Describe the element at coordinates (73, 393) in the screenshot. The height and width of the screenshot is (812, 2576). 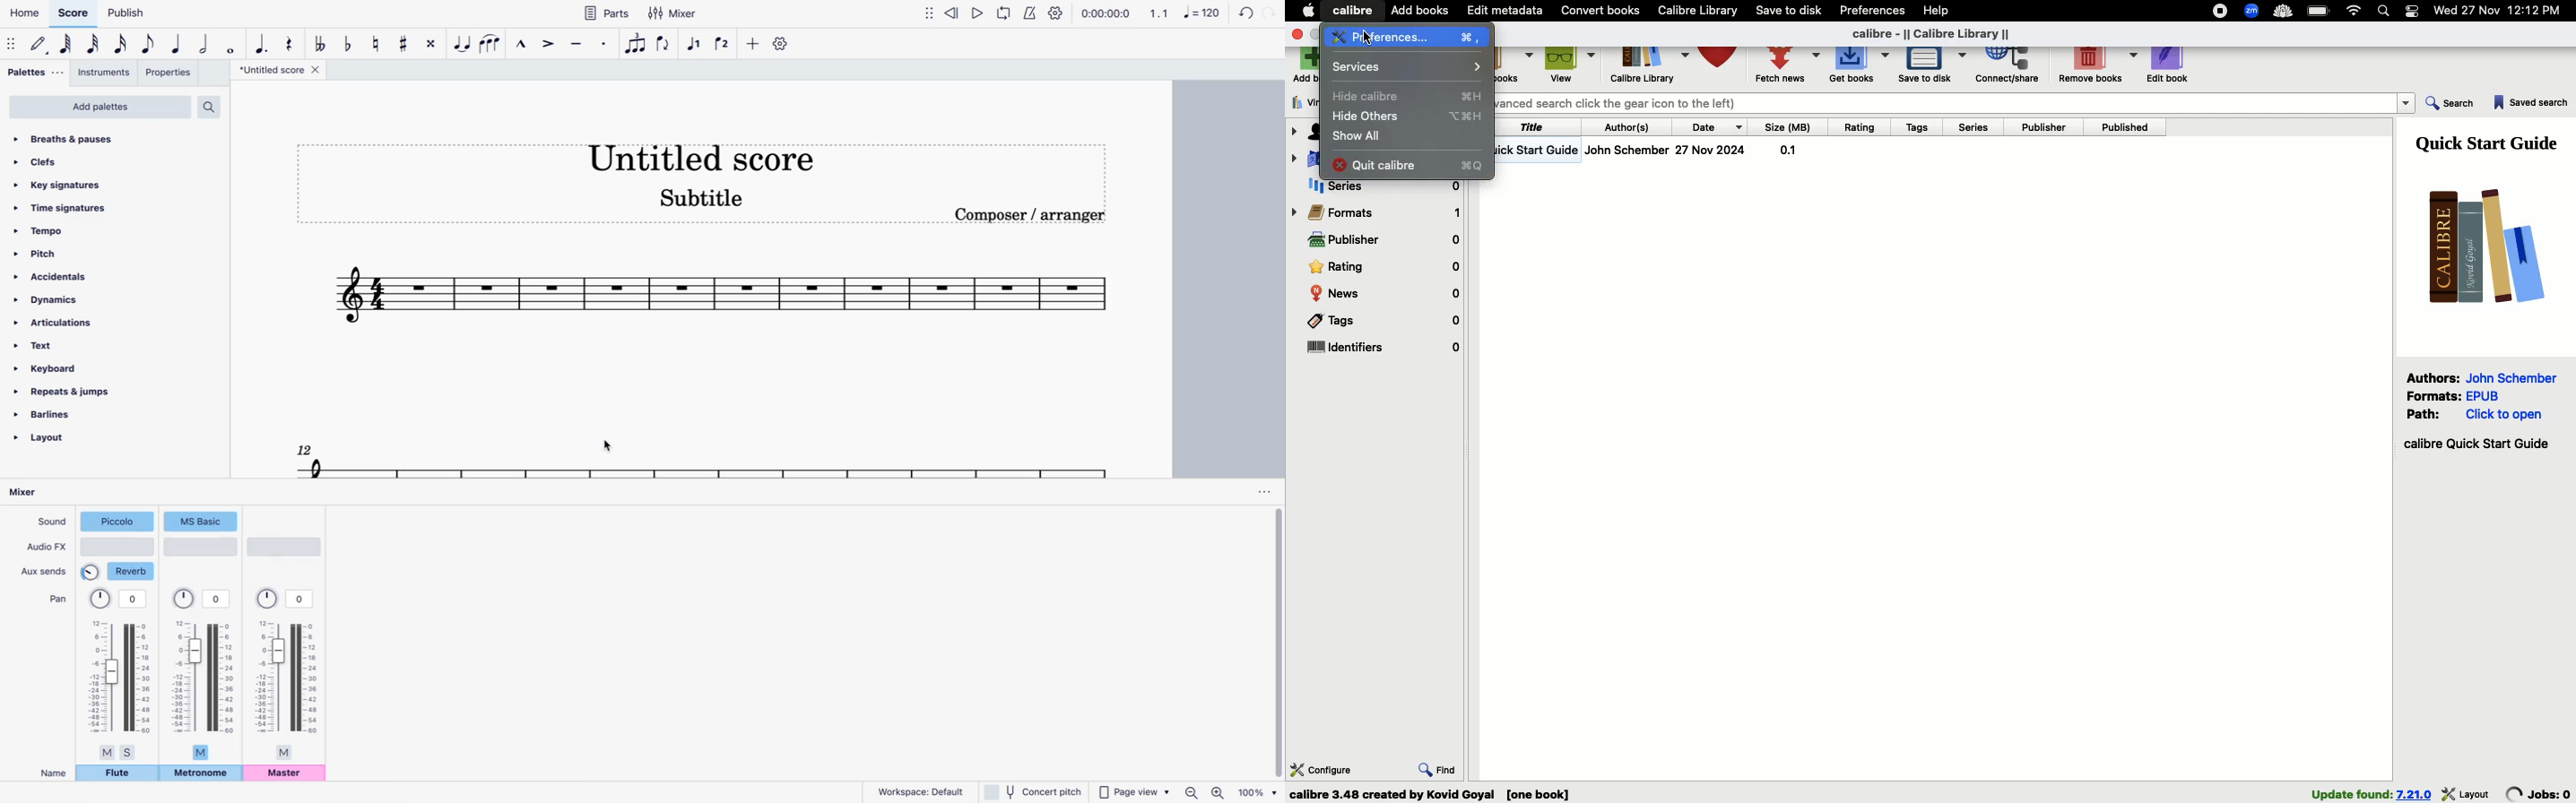
I see `repeats & jumps` at that location.